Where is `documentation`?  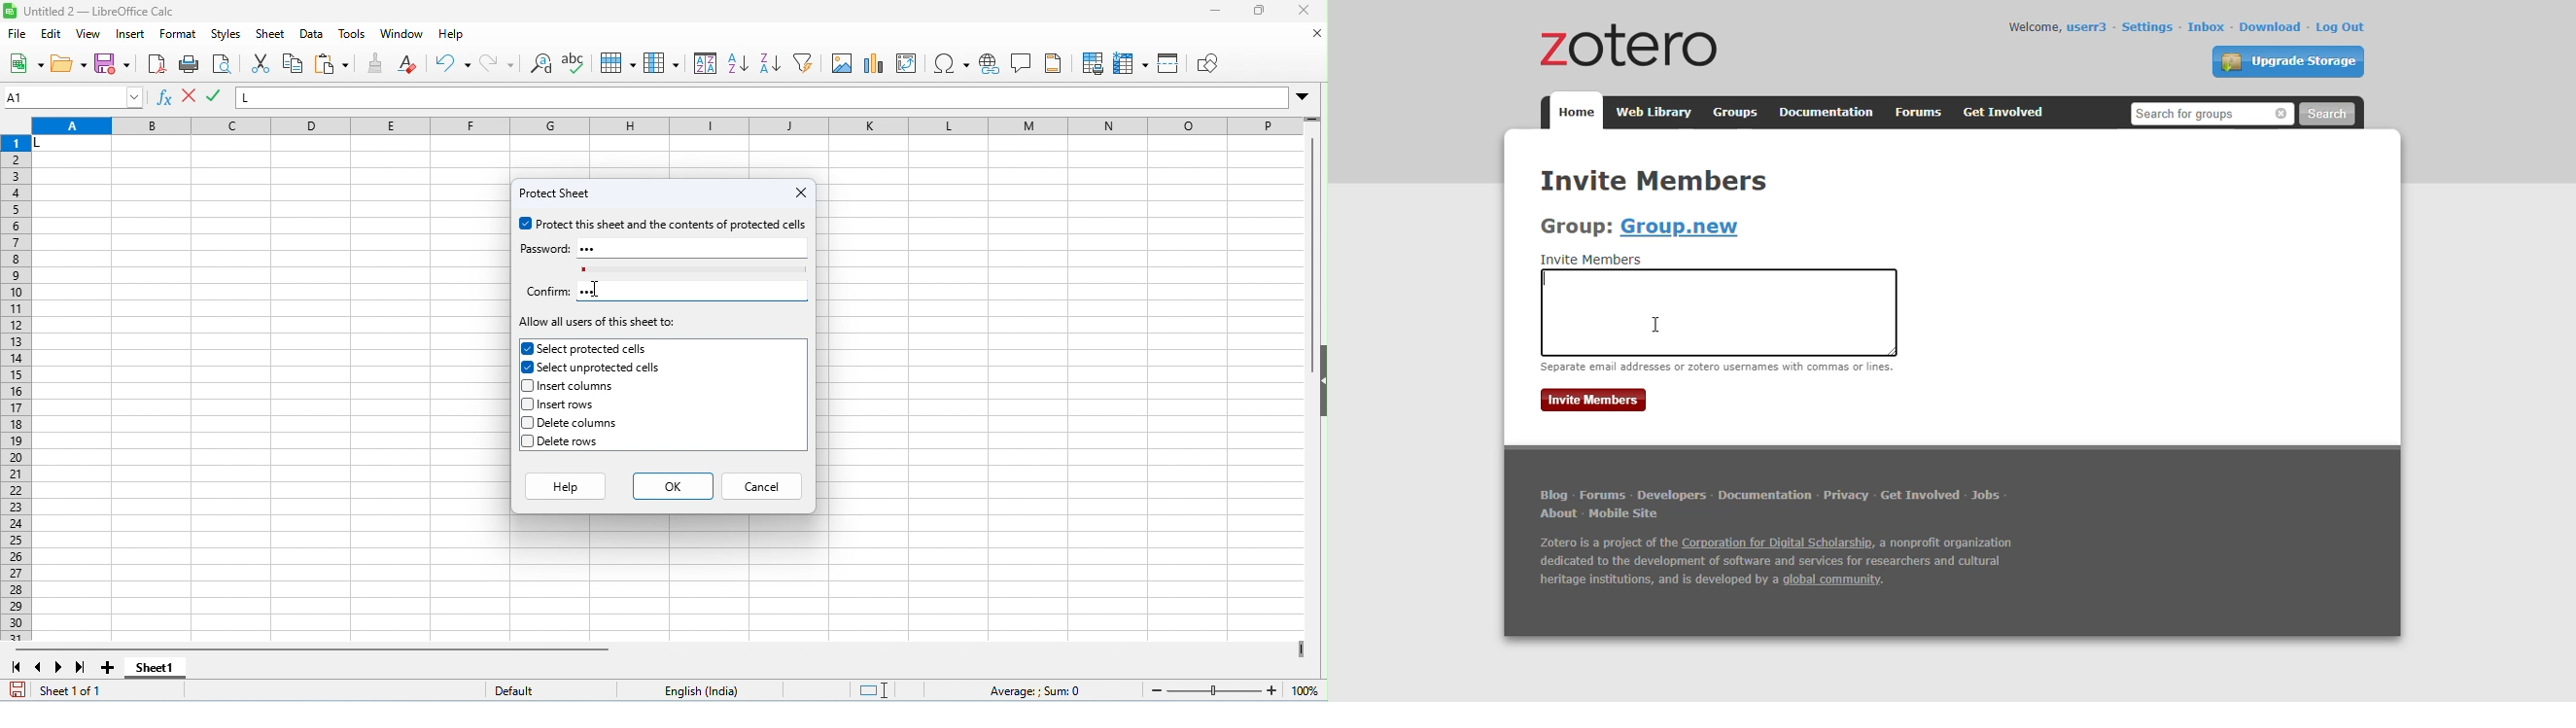
documentation is located at coordinates (1765, 496).